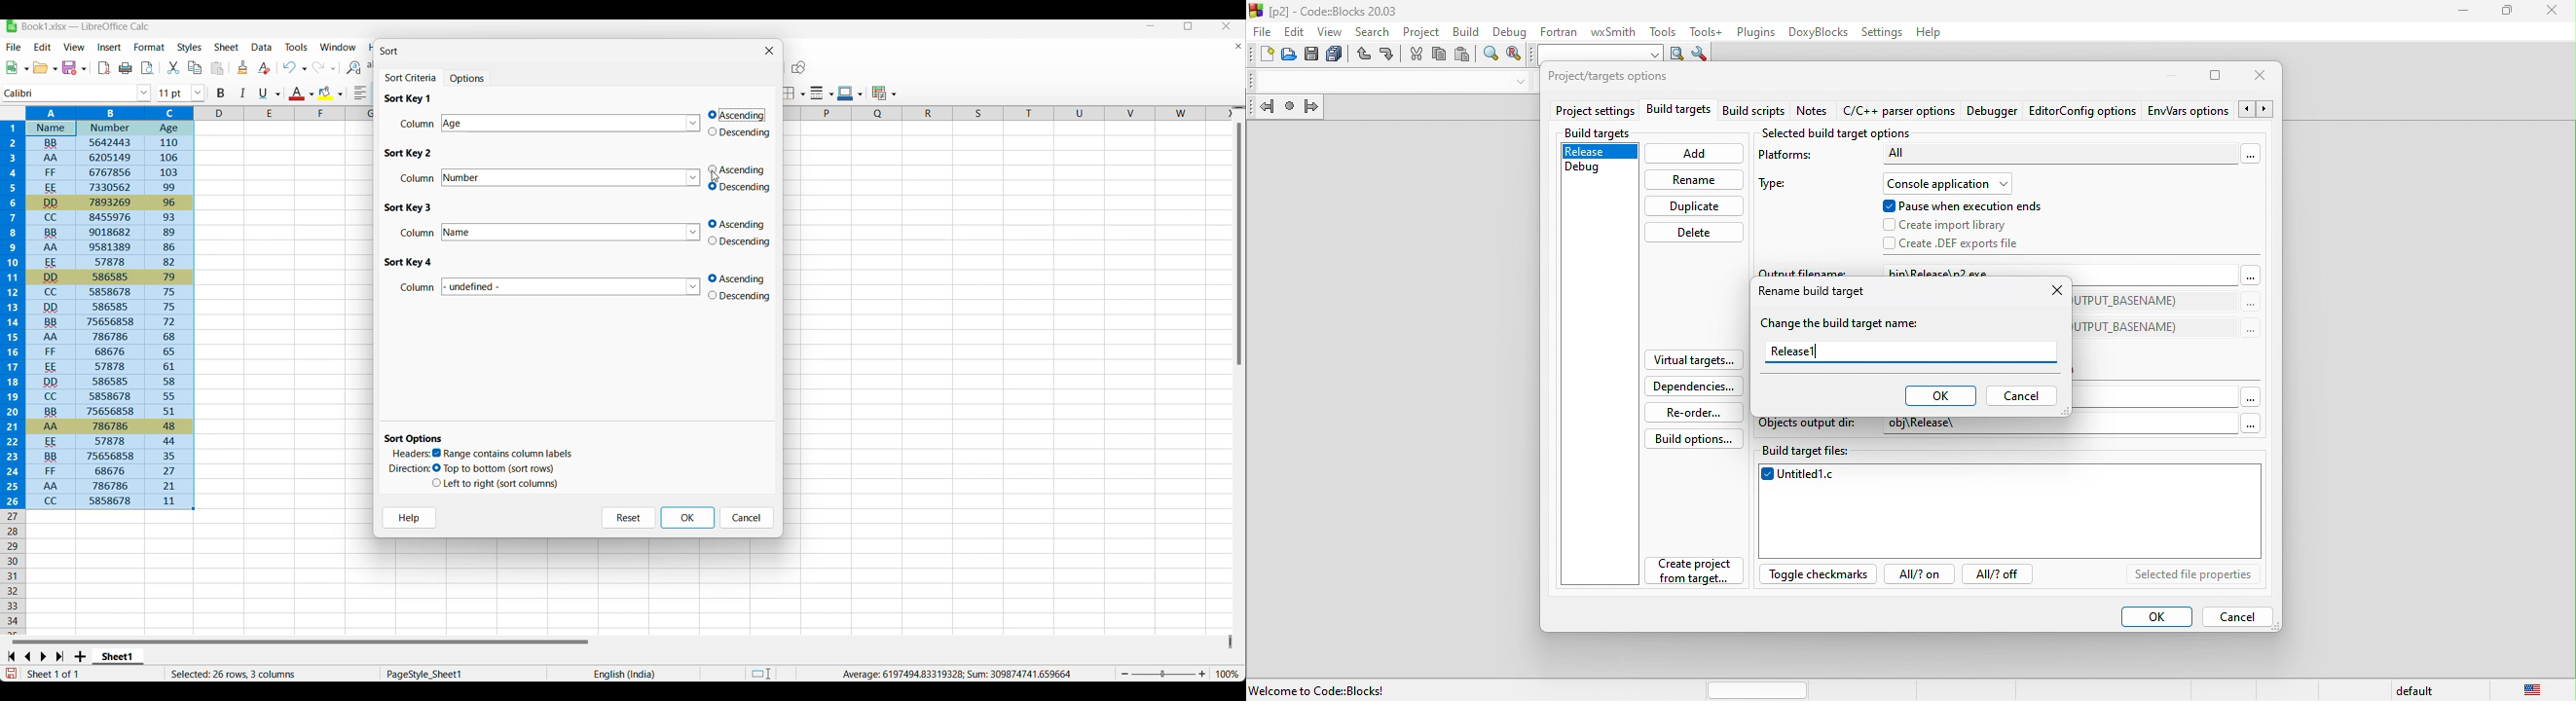 Image resolution: width=2576 pixels, height=728 pixels. I want to click on redo, so click(1388, 55).